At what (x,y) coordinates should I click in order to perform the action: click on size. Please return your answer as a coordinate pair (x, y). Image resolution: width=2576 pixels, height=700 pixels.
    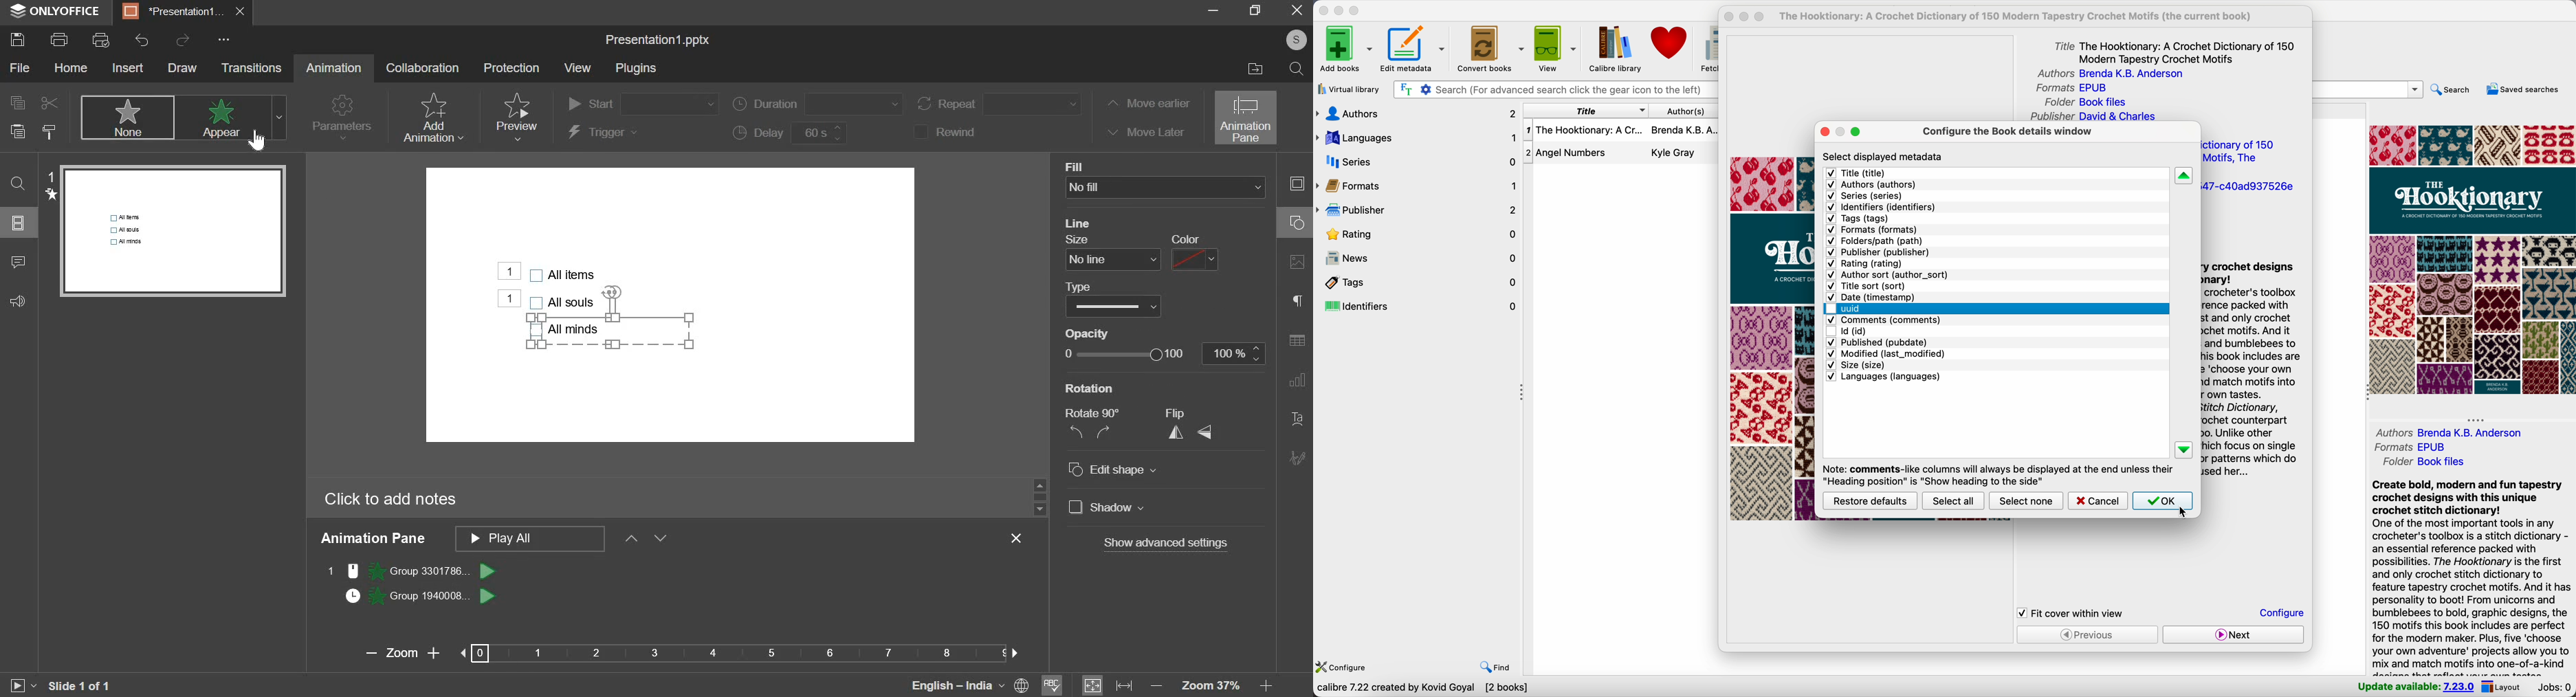
    Looking at the image, I should click on (1855, 364).